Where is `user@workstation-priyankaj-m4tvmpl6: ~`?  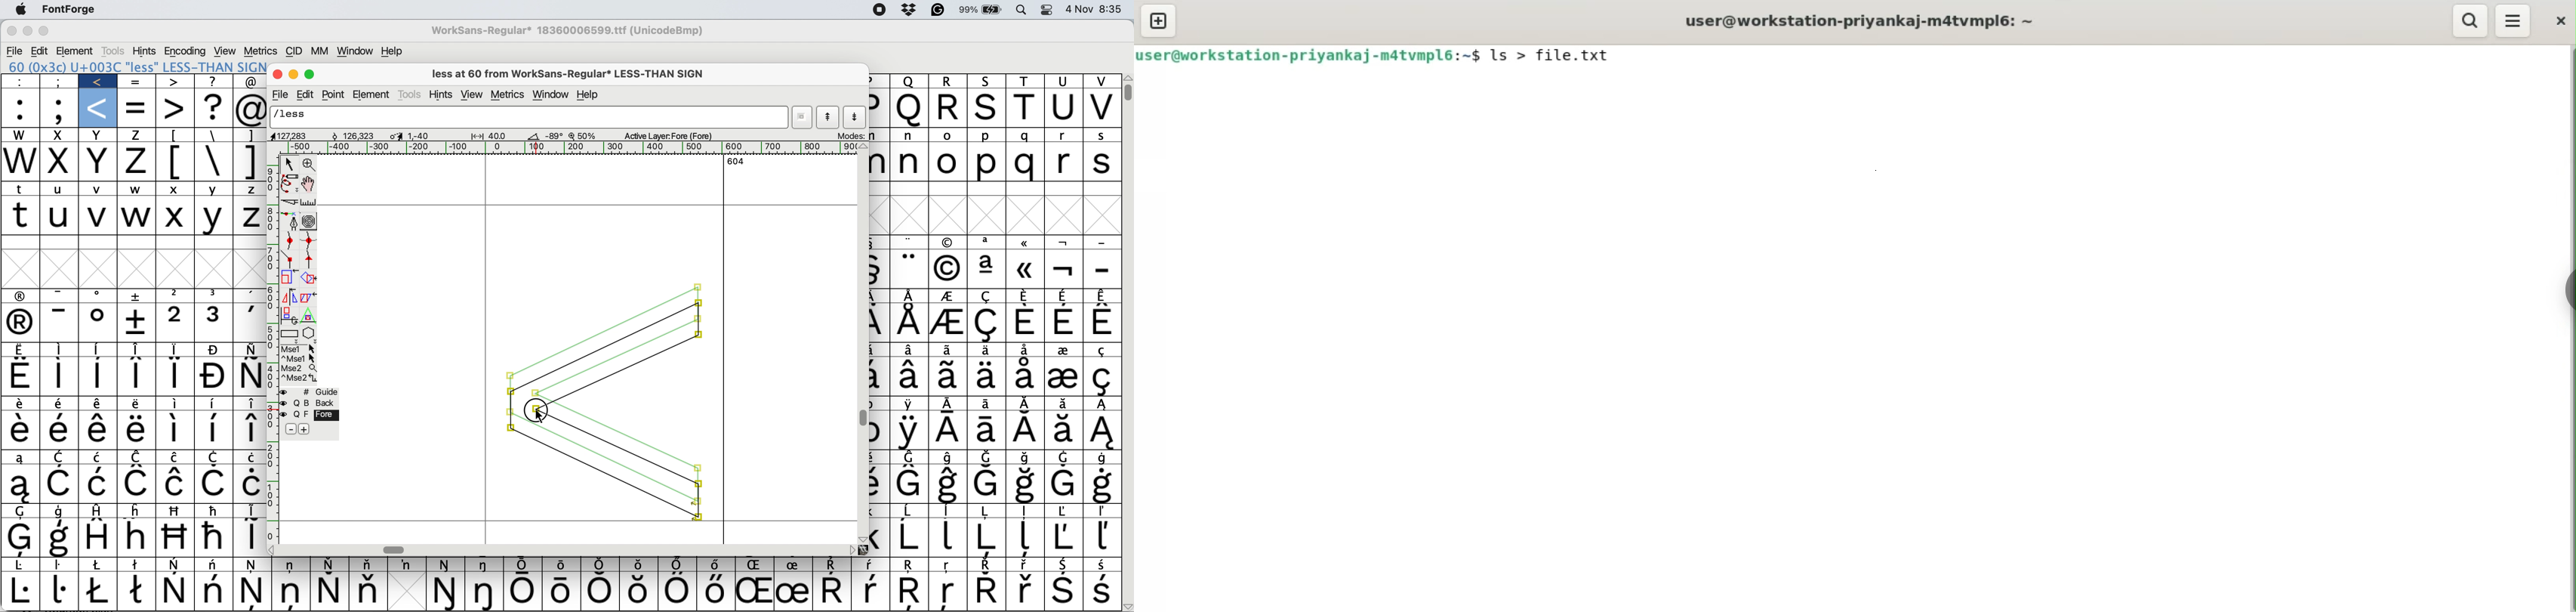 user@workstation-priyankaj-m4tvmpl6: ~ is located at coordinates (1895, 21).